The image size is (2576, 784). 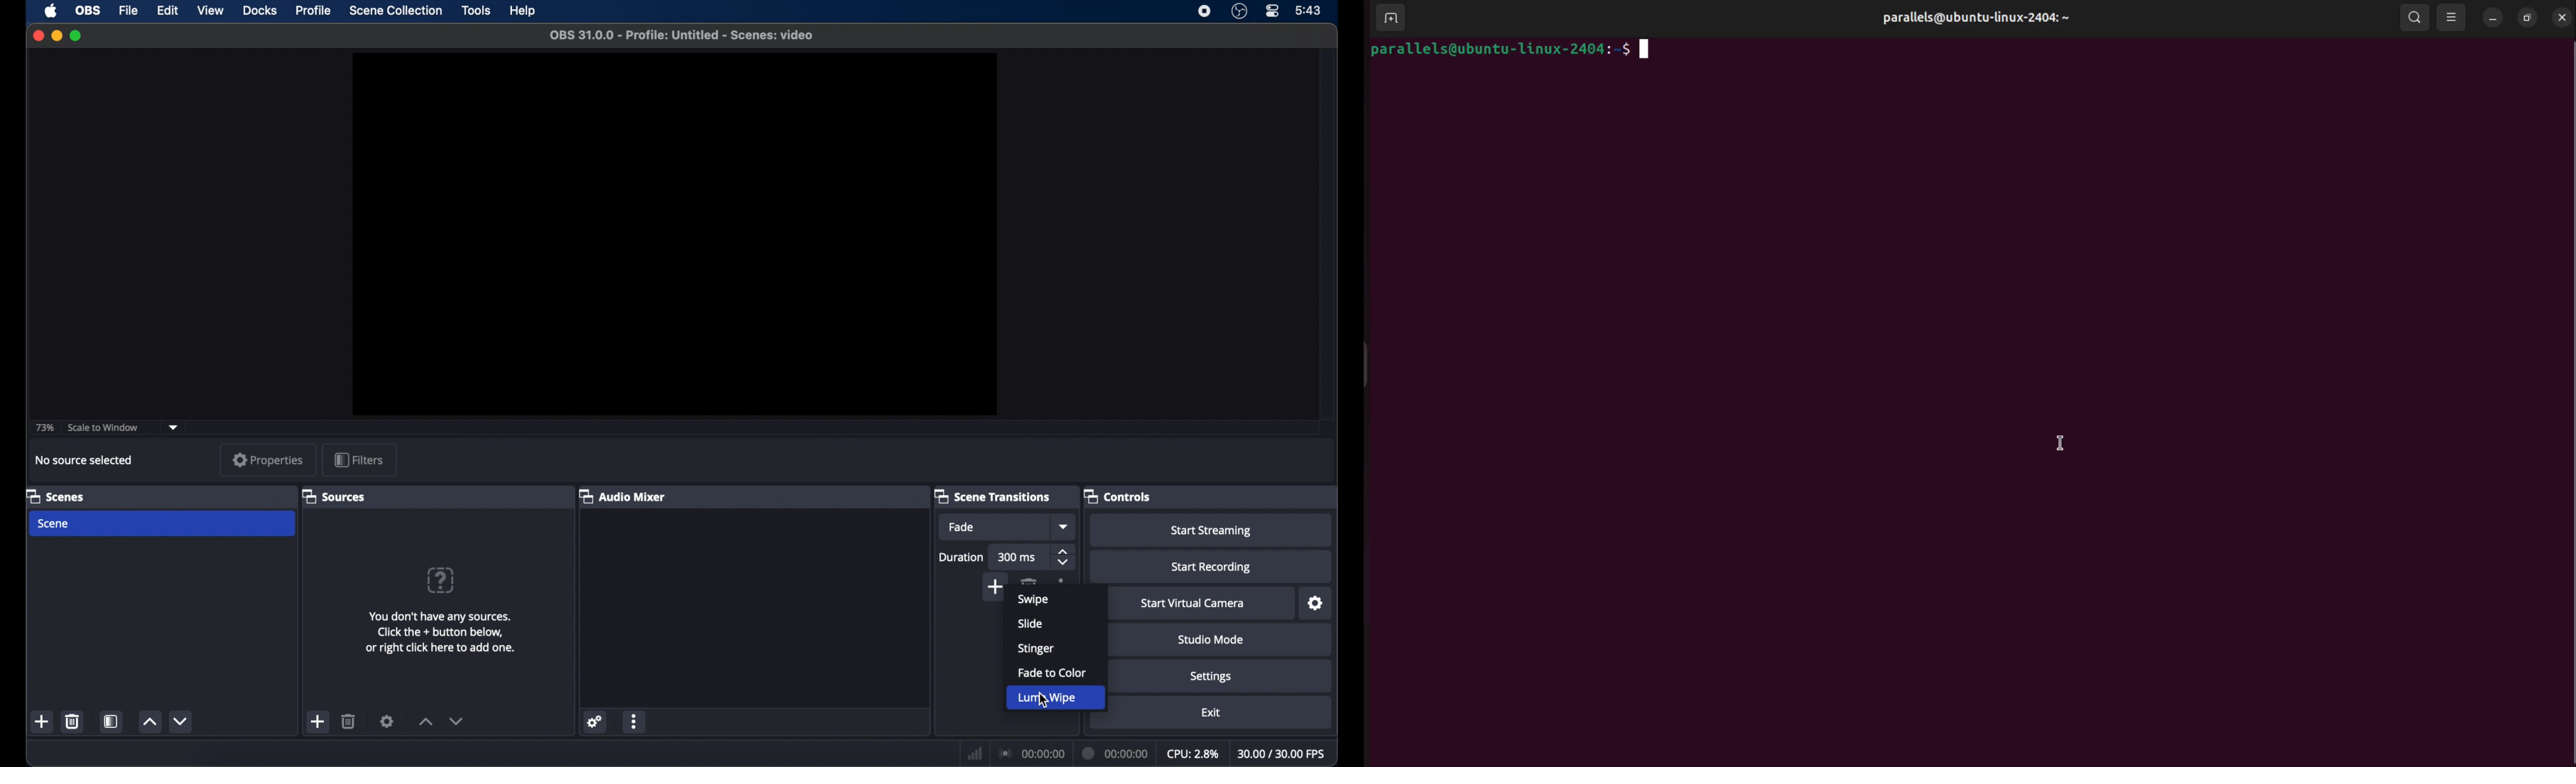 I want to click on file name, so click(x=683, y=35).